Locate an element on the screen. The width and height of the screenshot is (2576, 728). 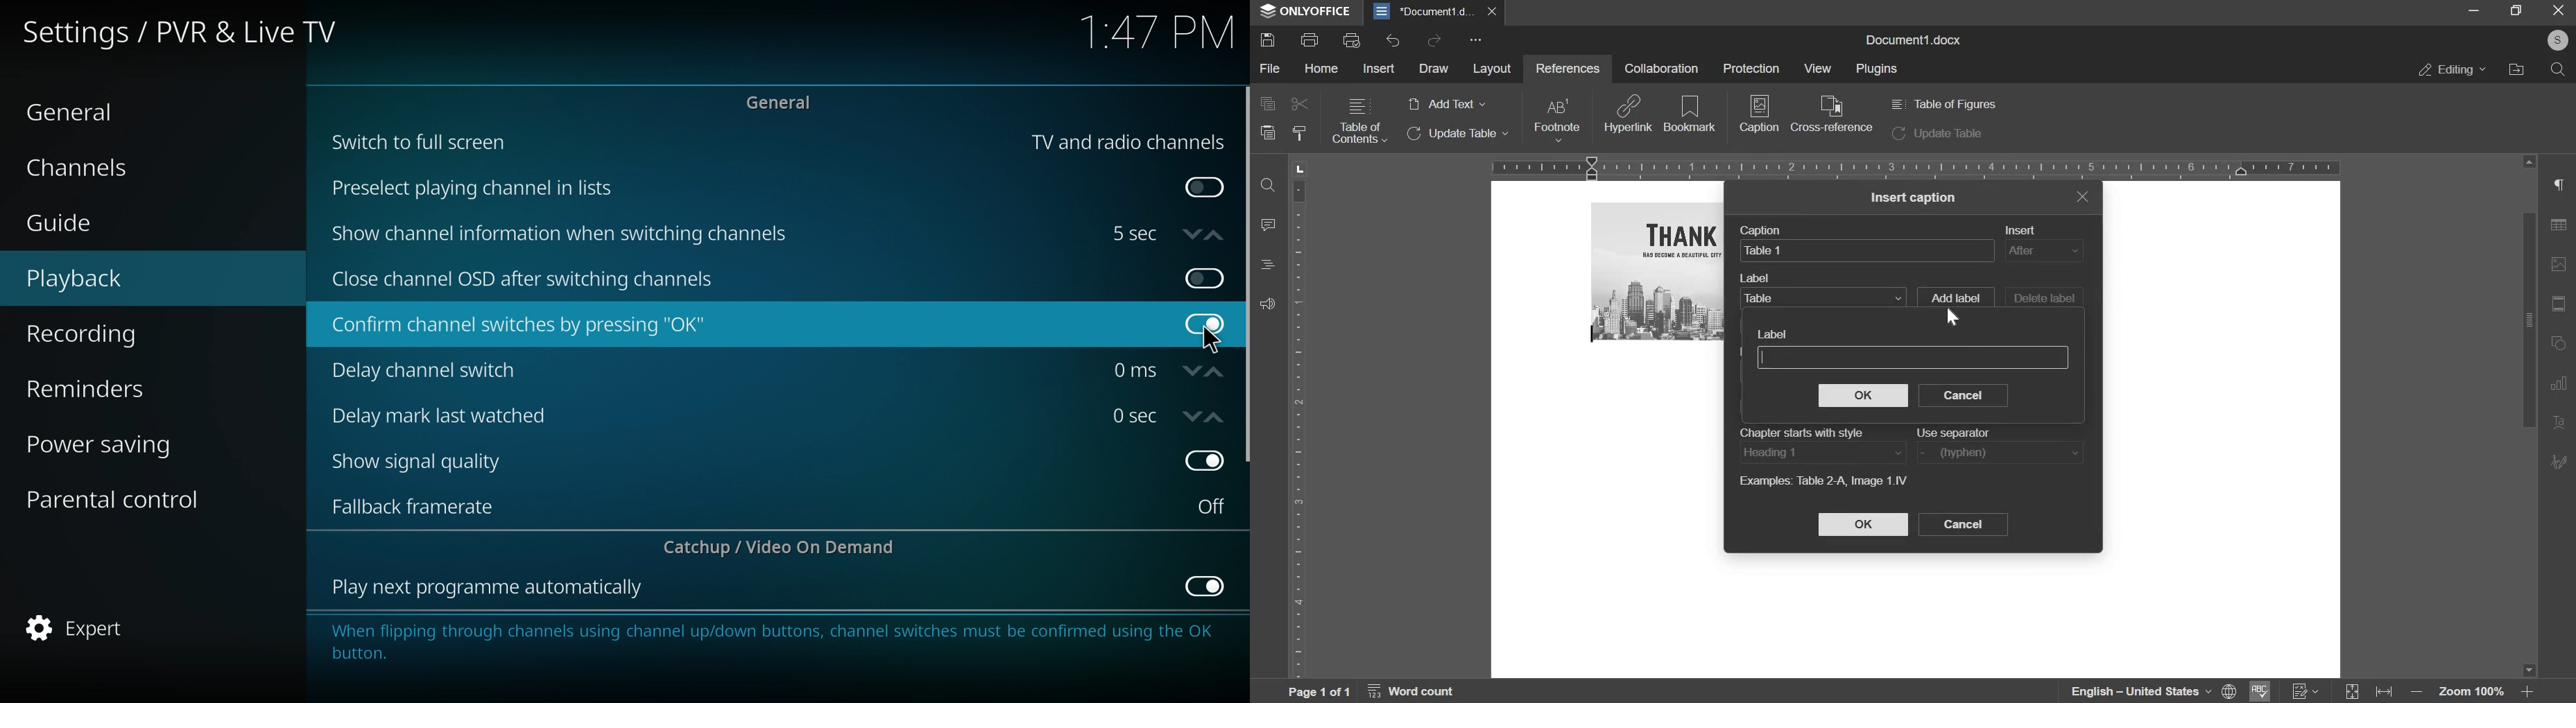
recording is located at coordinates (118, 335).